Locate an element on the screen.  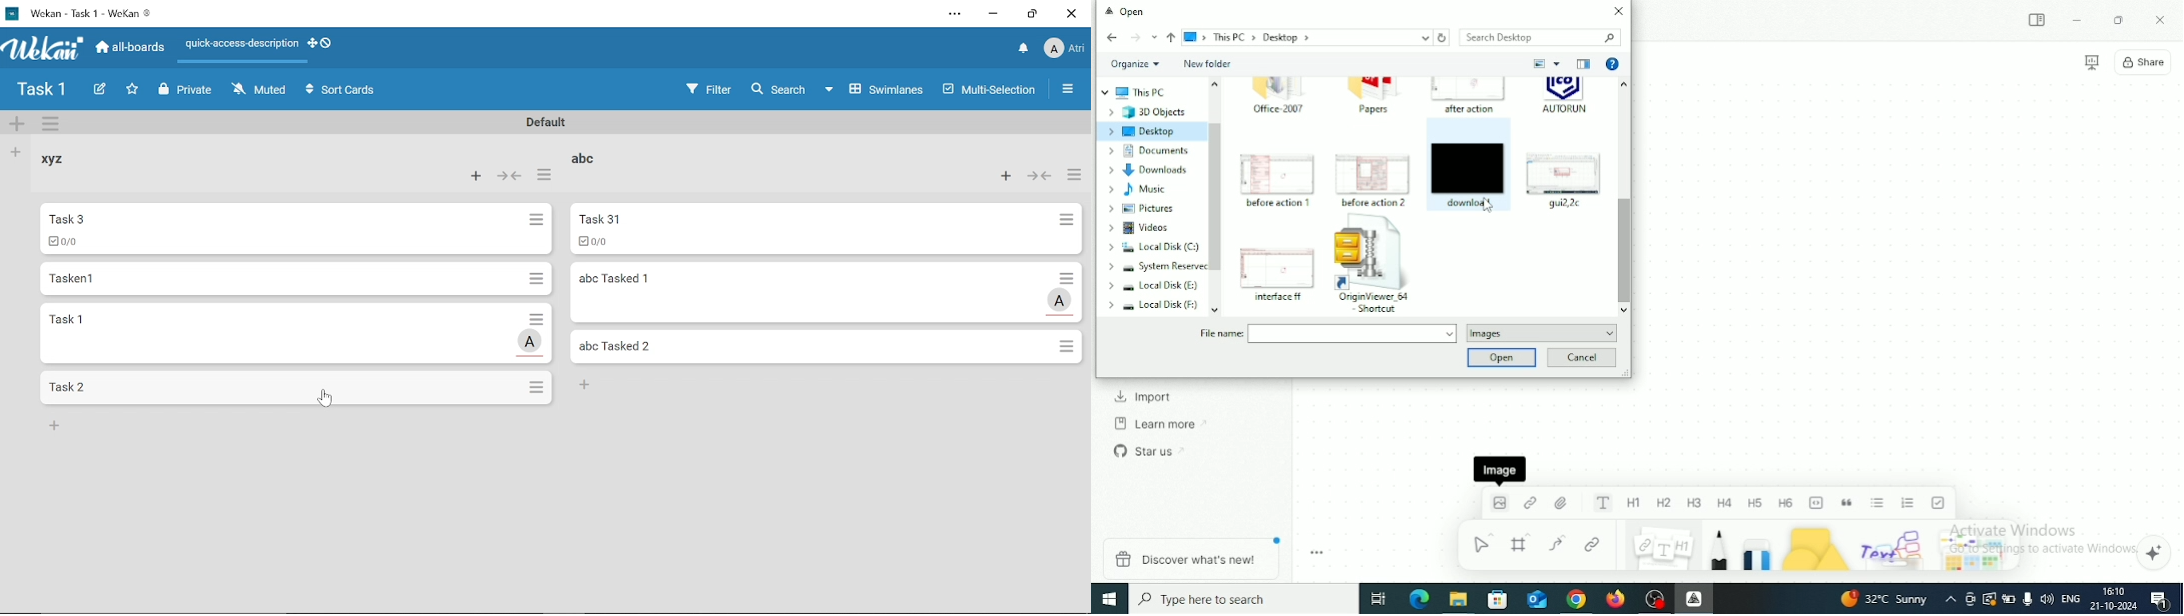
AUTORUN is located at coordinates (1565, 99).